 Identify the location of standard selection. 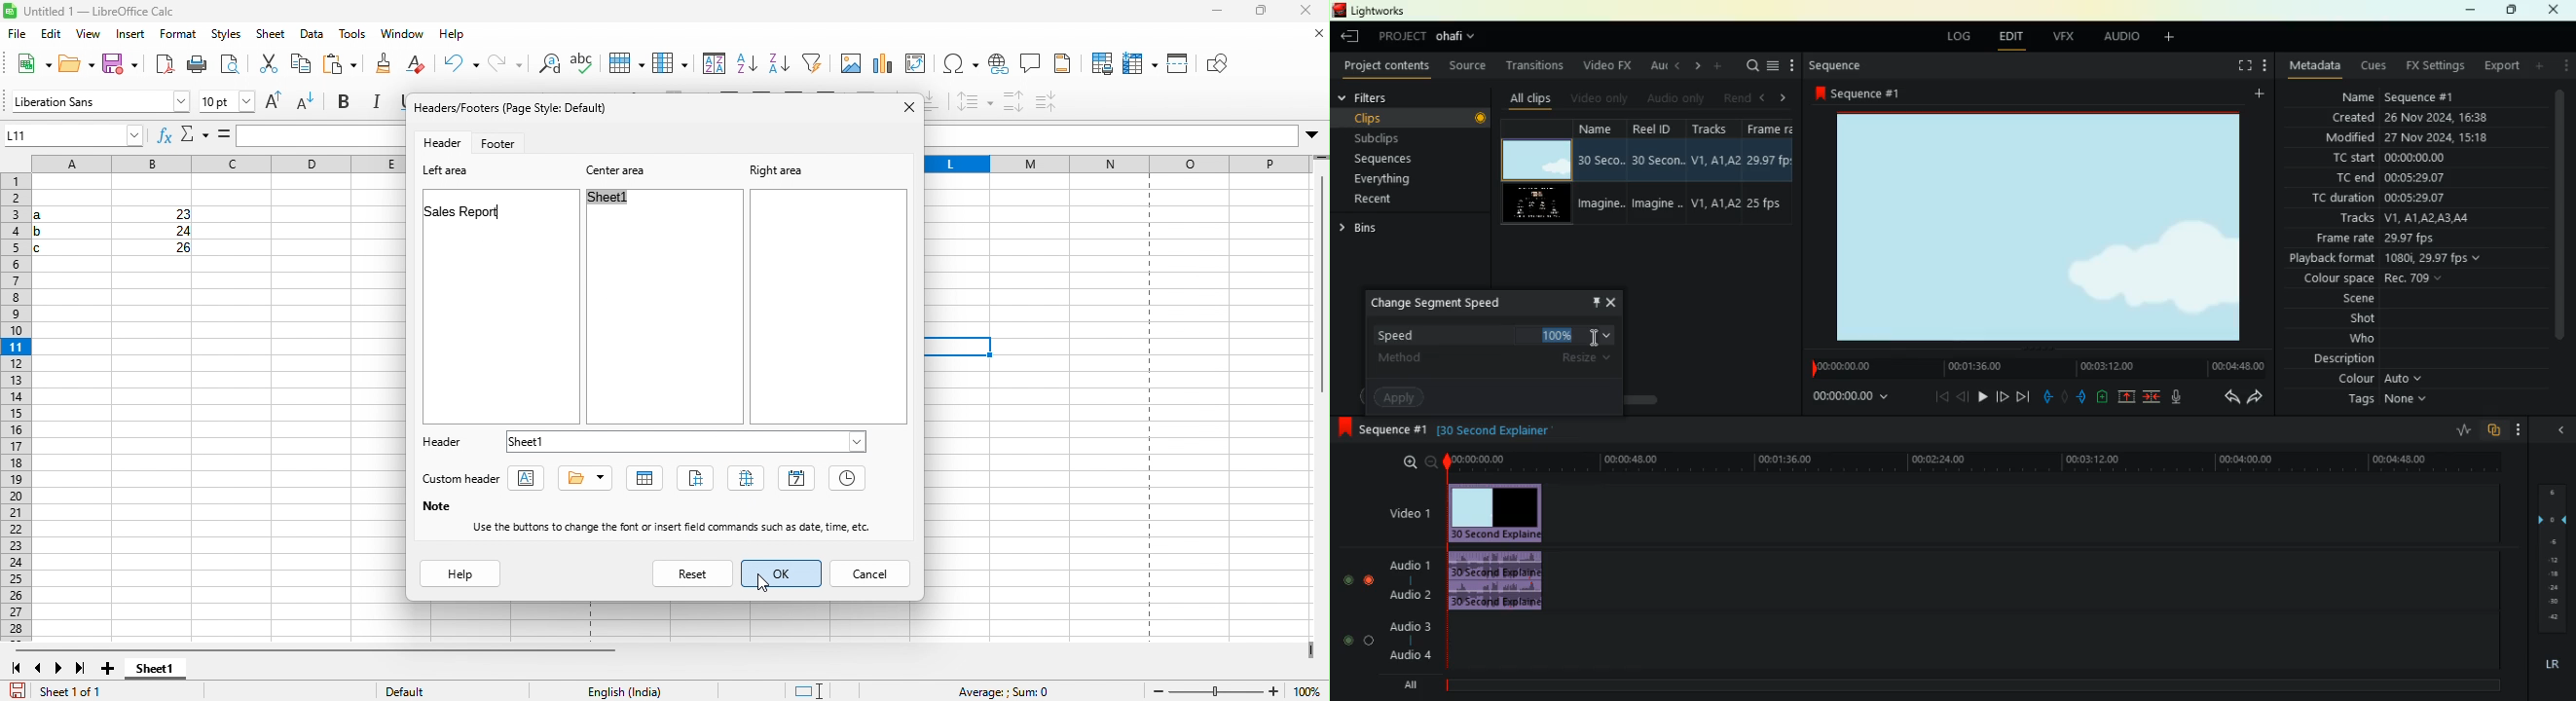
(804, 688).